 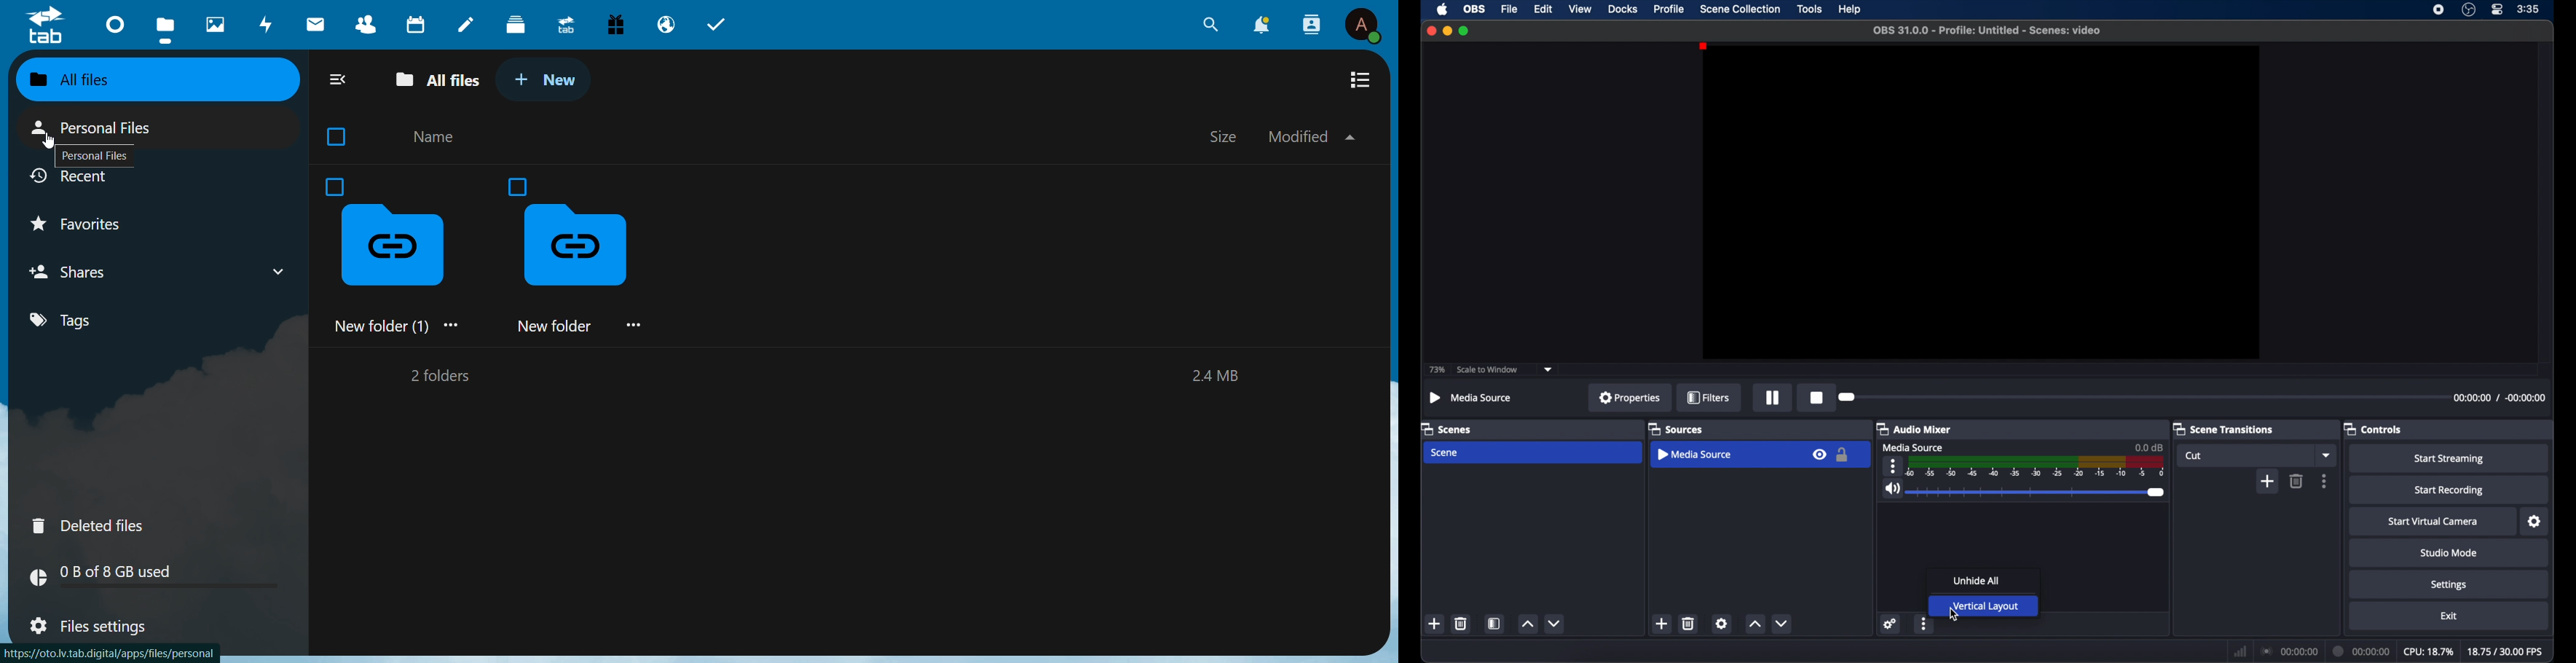 What do you see at coordinates (436, 378) in the screenshot?
I see `2 folder` at bounding box center [436, 378].